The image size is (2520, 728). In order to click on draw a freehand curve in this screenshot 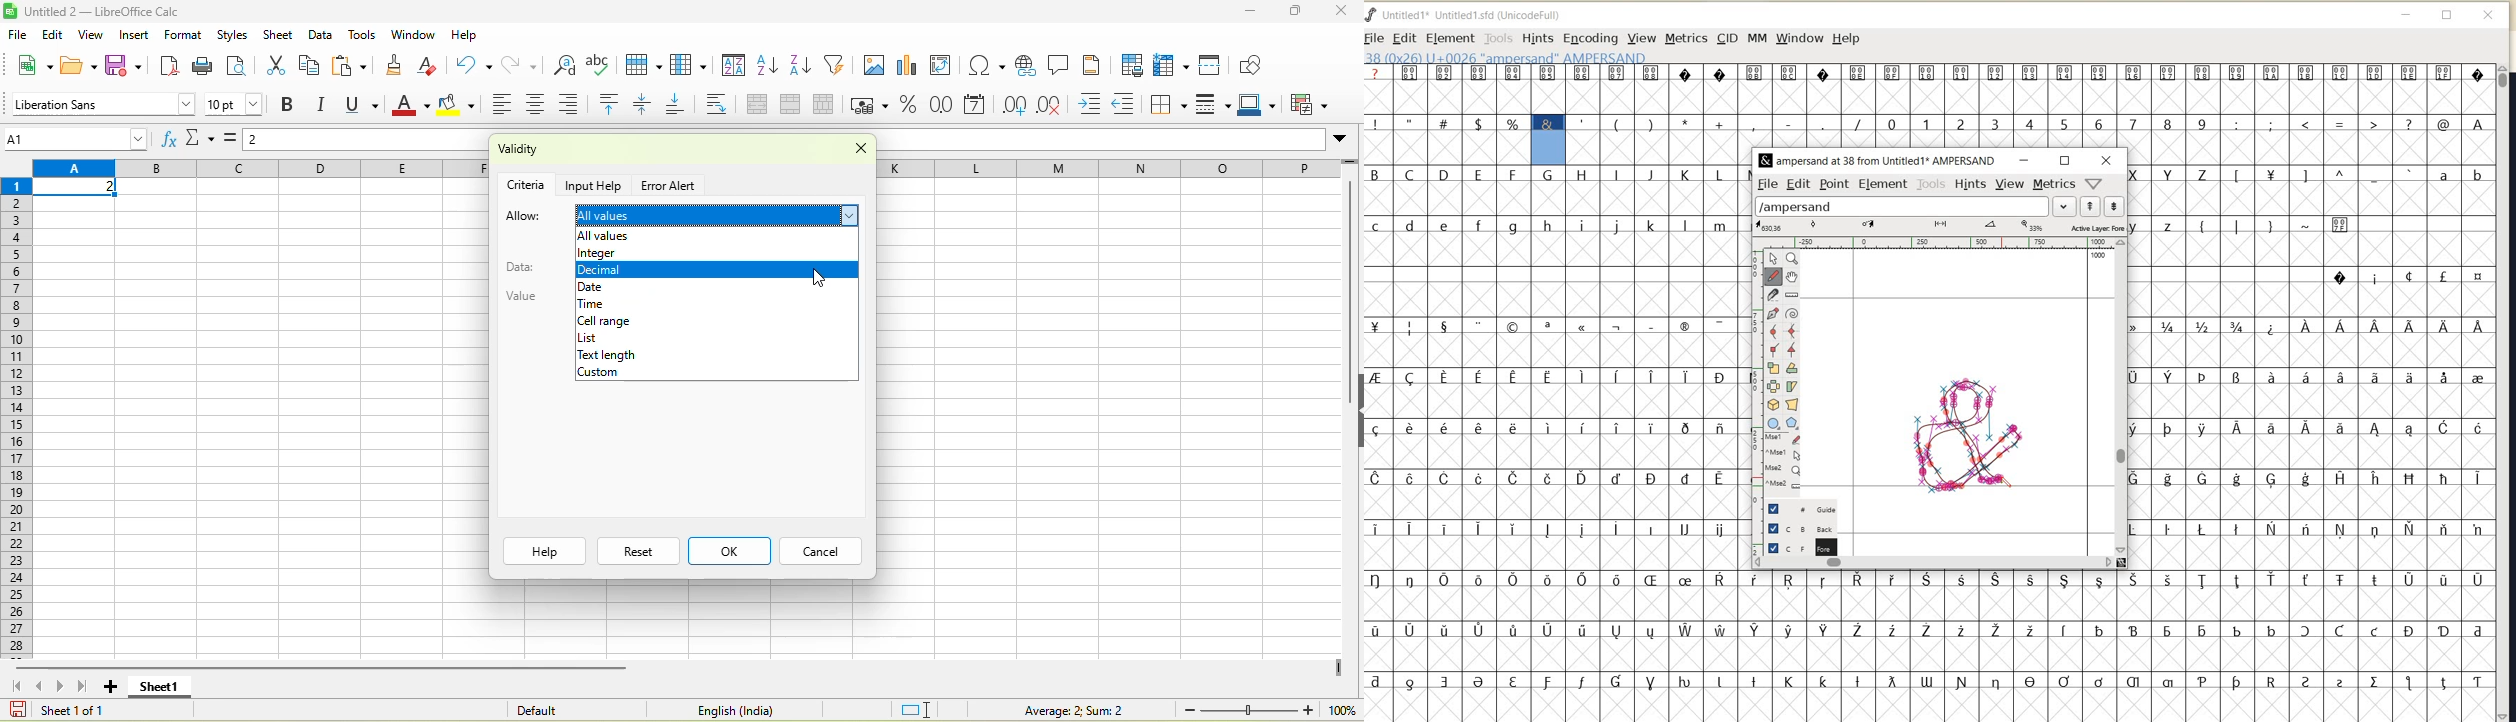, I will do `click(1774, 276)`.